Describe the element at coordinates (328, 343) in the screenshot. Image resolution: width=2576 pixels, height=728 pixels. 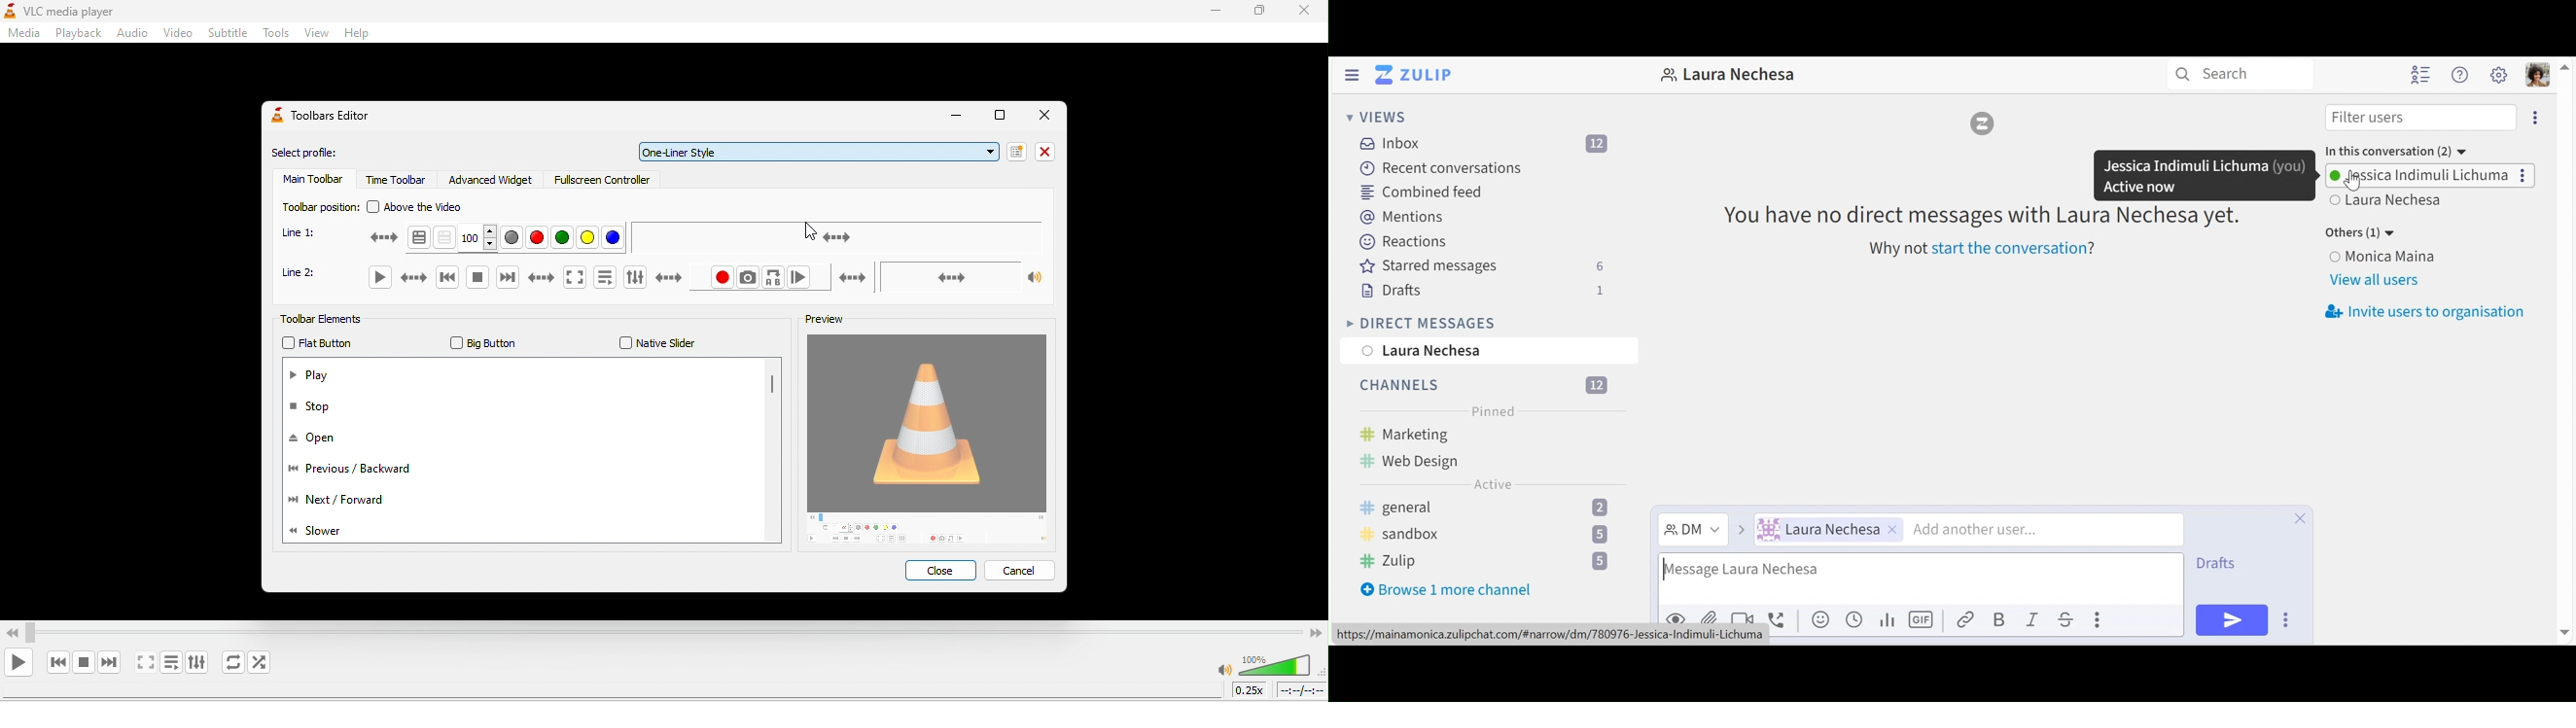
I see `flat button` at that location.